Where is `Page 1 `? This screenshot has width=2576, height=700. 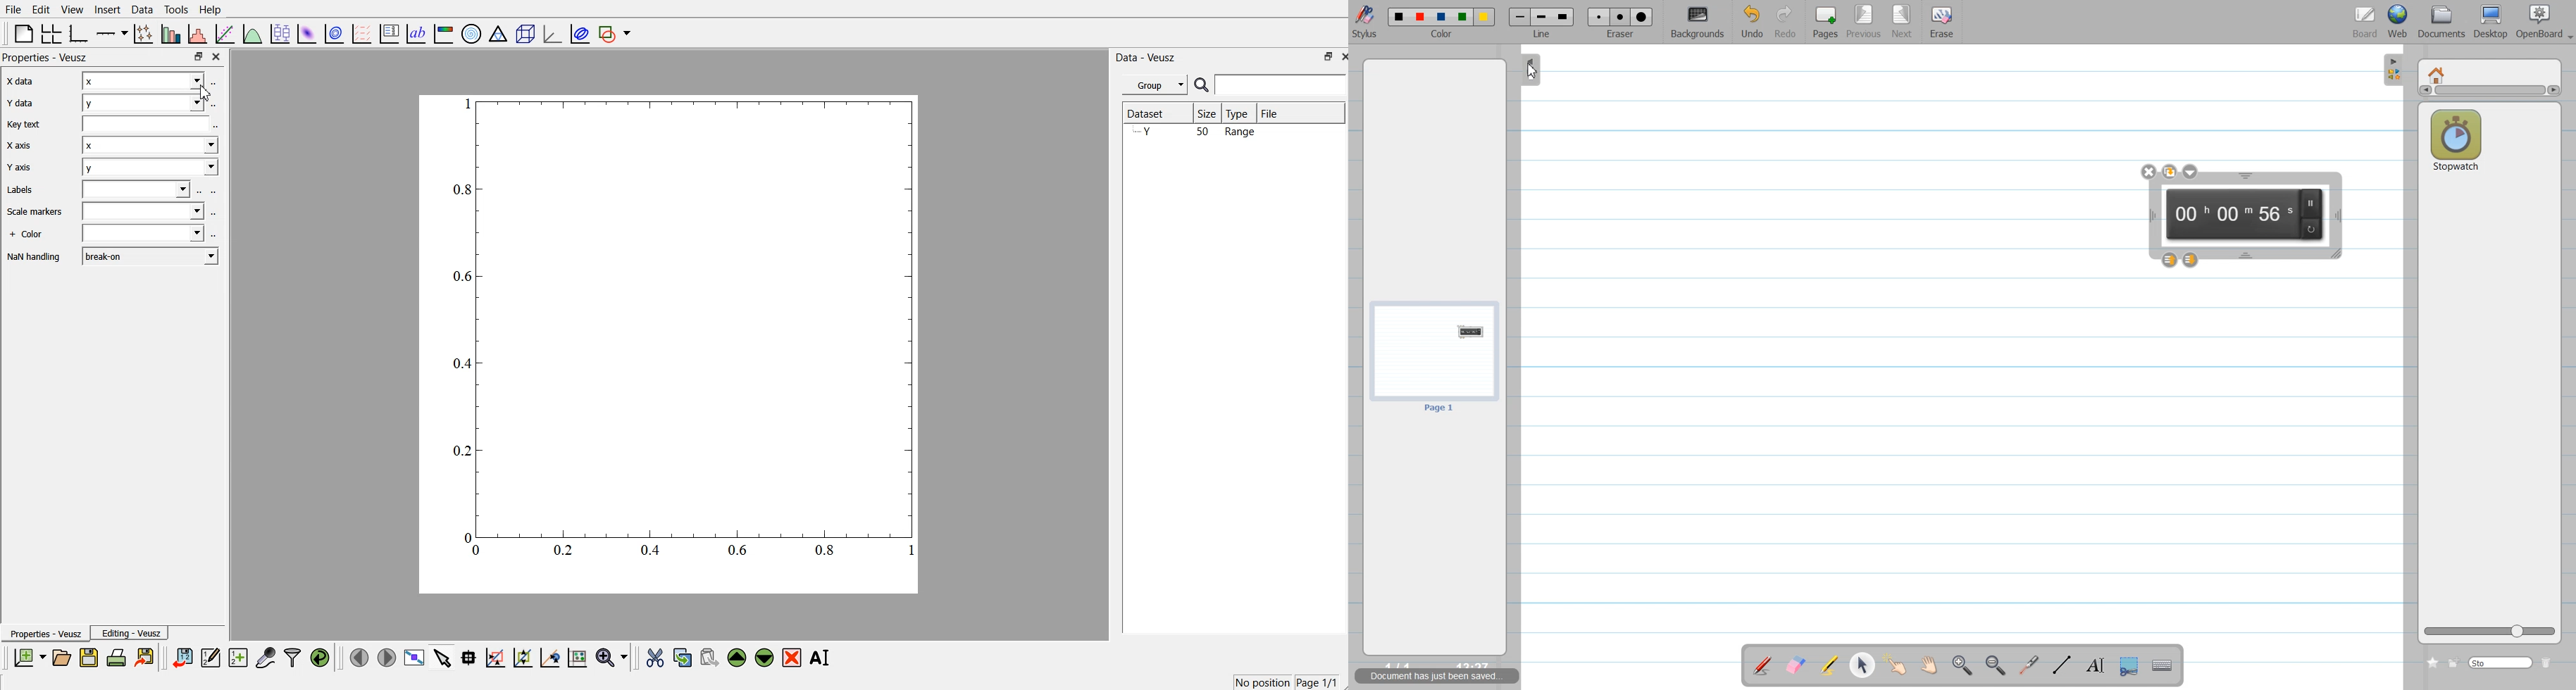 Page 1  is located at coordinates (1434, 357).